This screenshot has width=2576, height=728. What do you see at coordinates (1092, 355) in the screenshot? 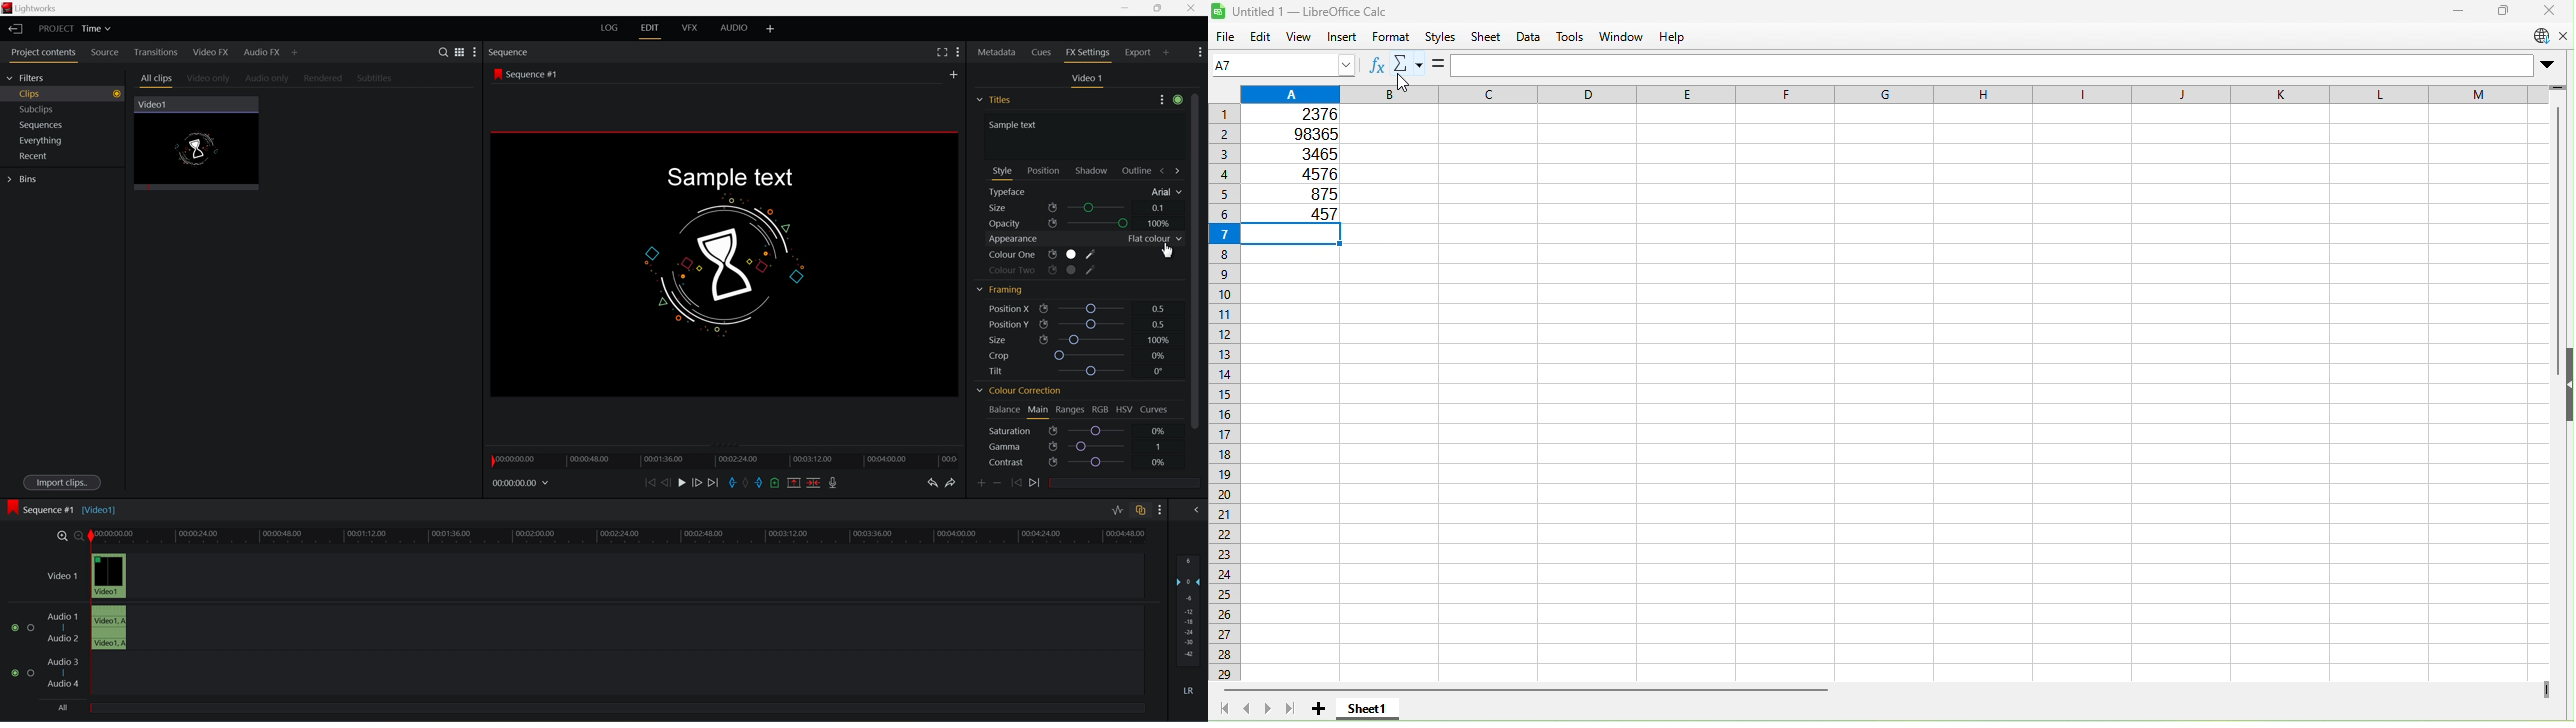
I see `slider` at bounding box center [1092, 355].